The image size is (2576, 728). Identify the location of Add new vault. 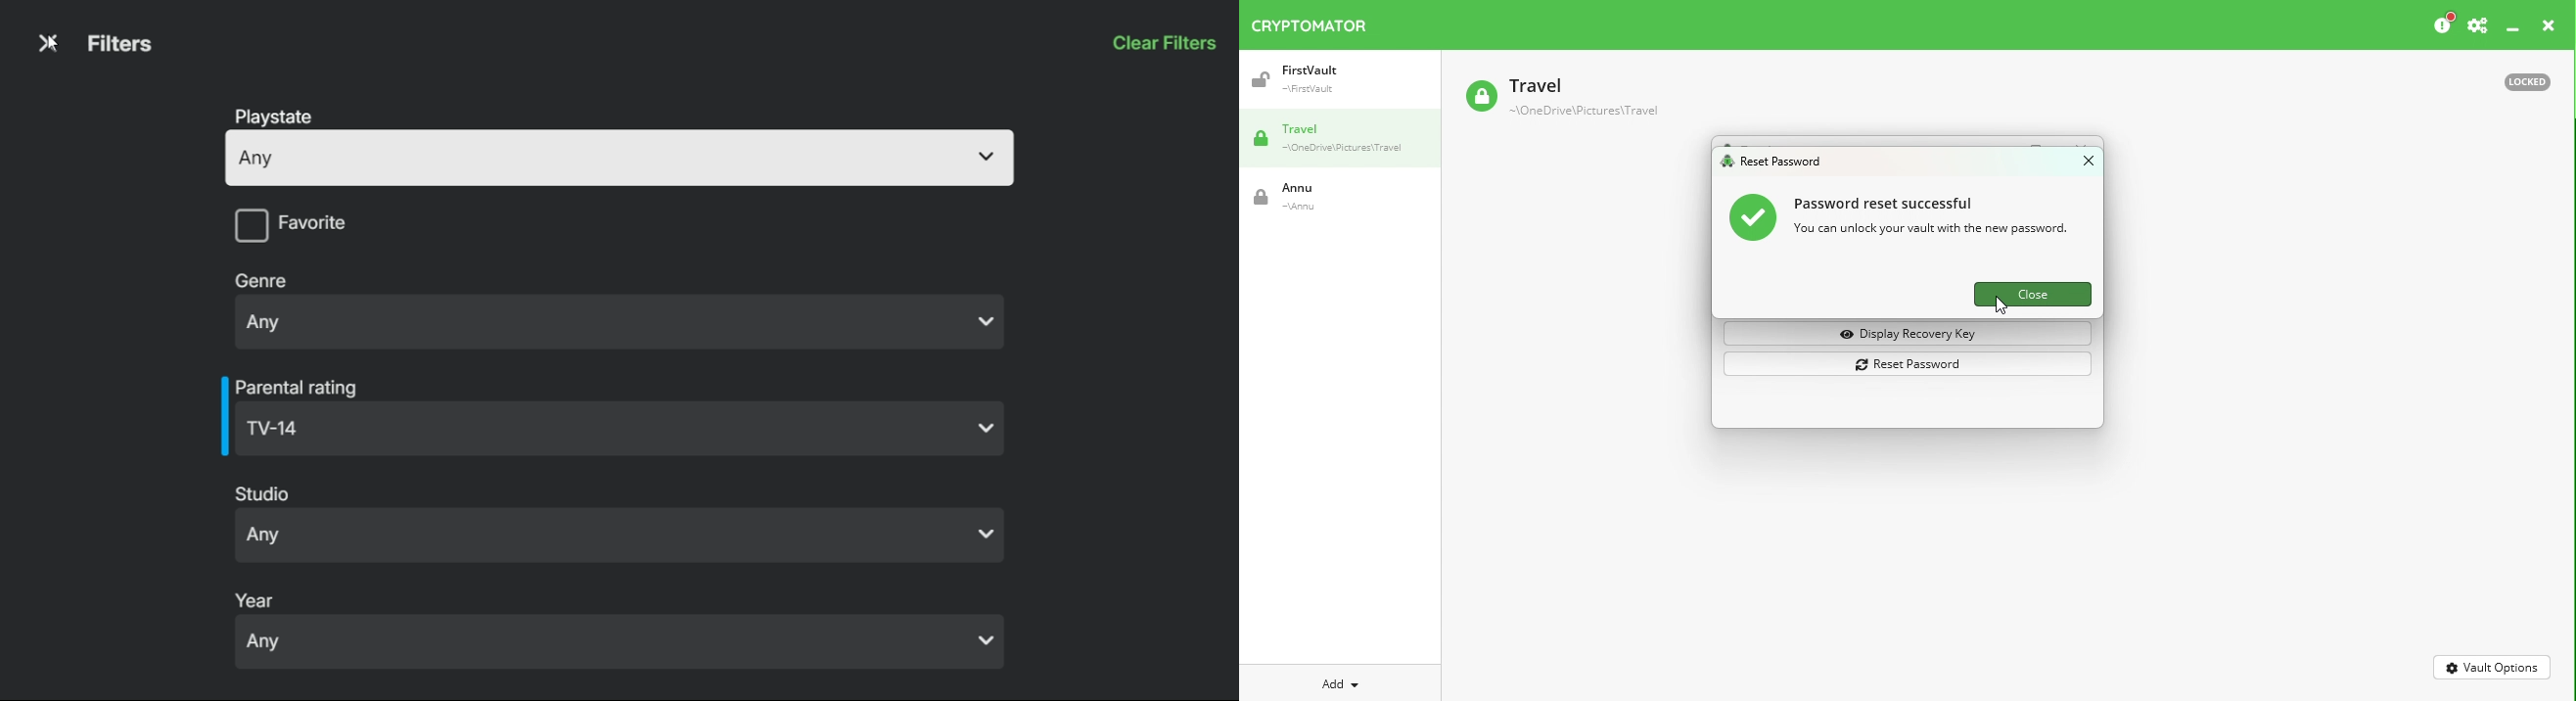
(1341, 681).